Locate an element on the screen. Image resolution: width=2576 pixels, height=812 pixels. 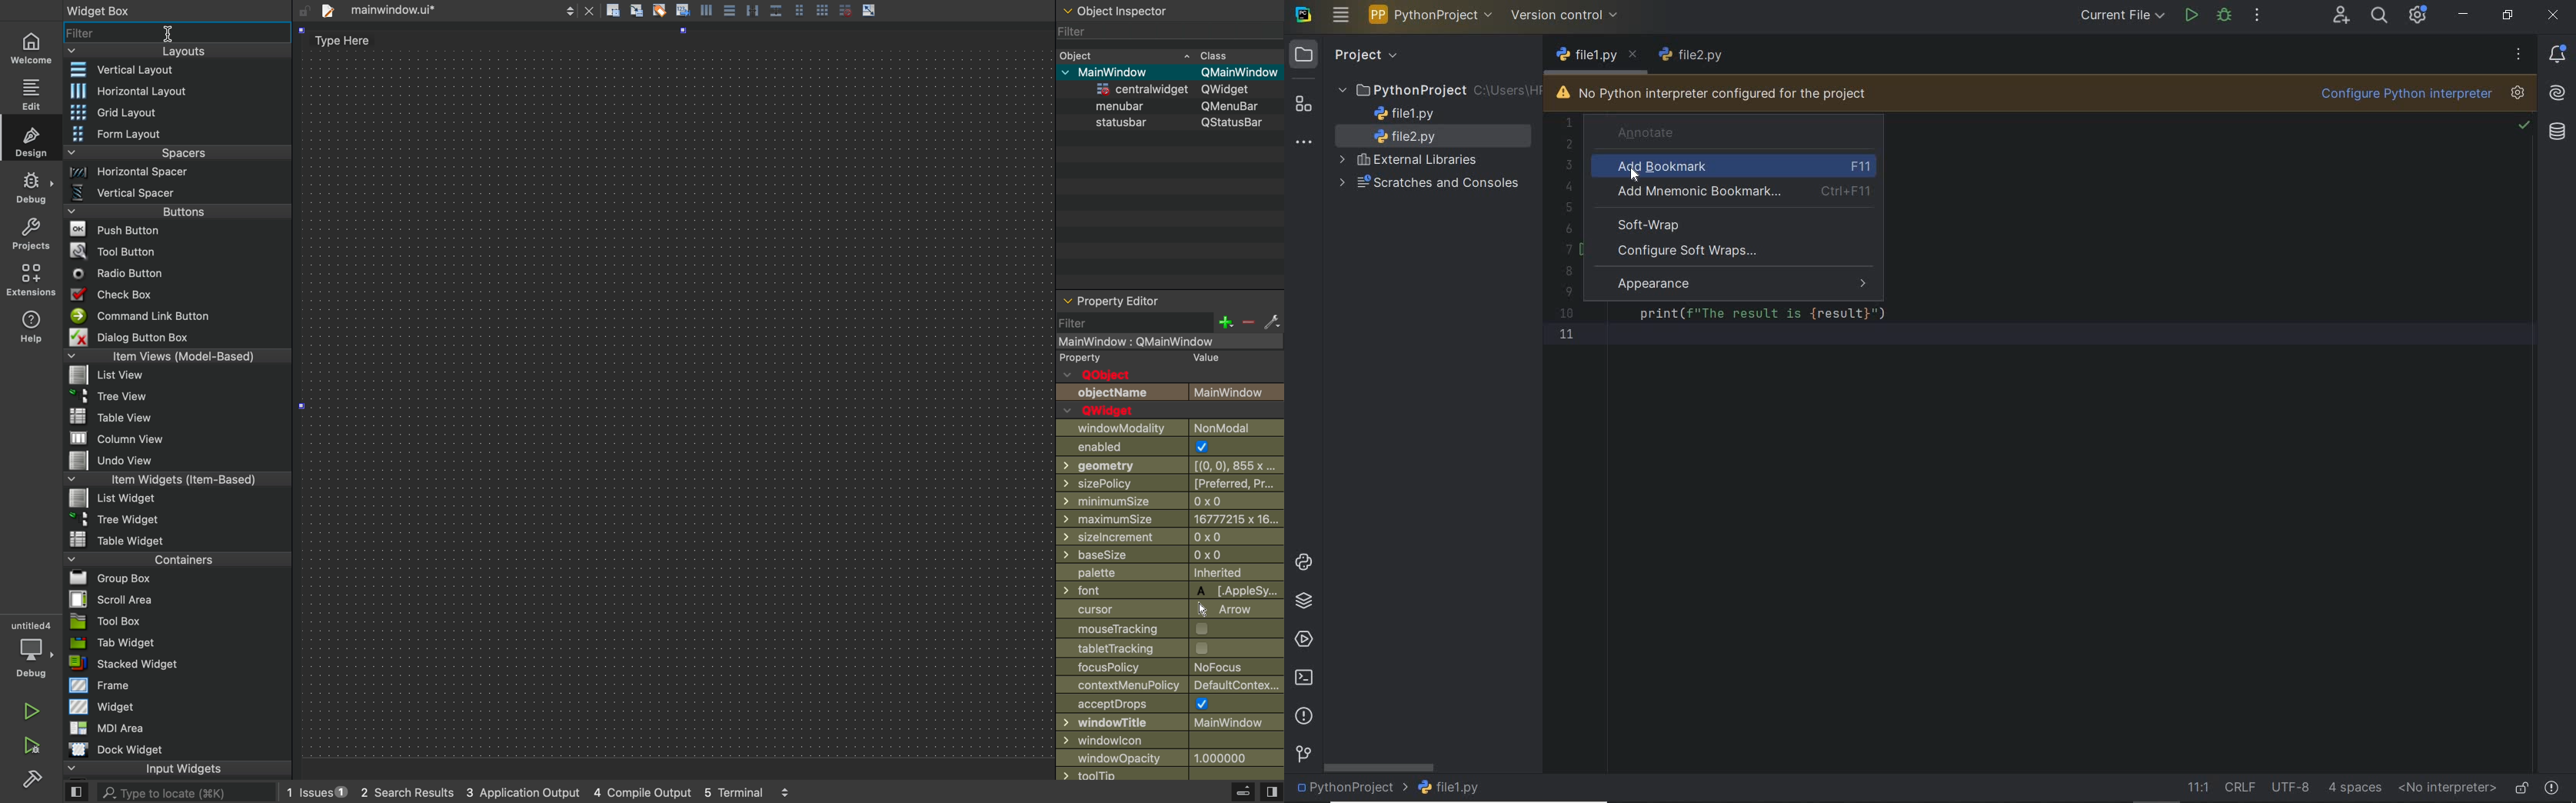
horizontal layout is located at coordinates (176, 90).